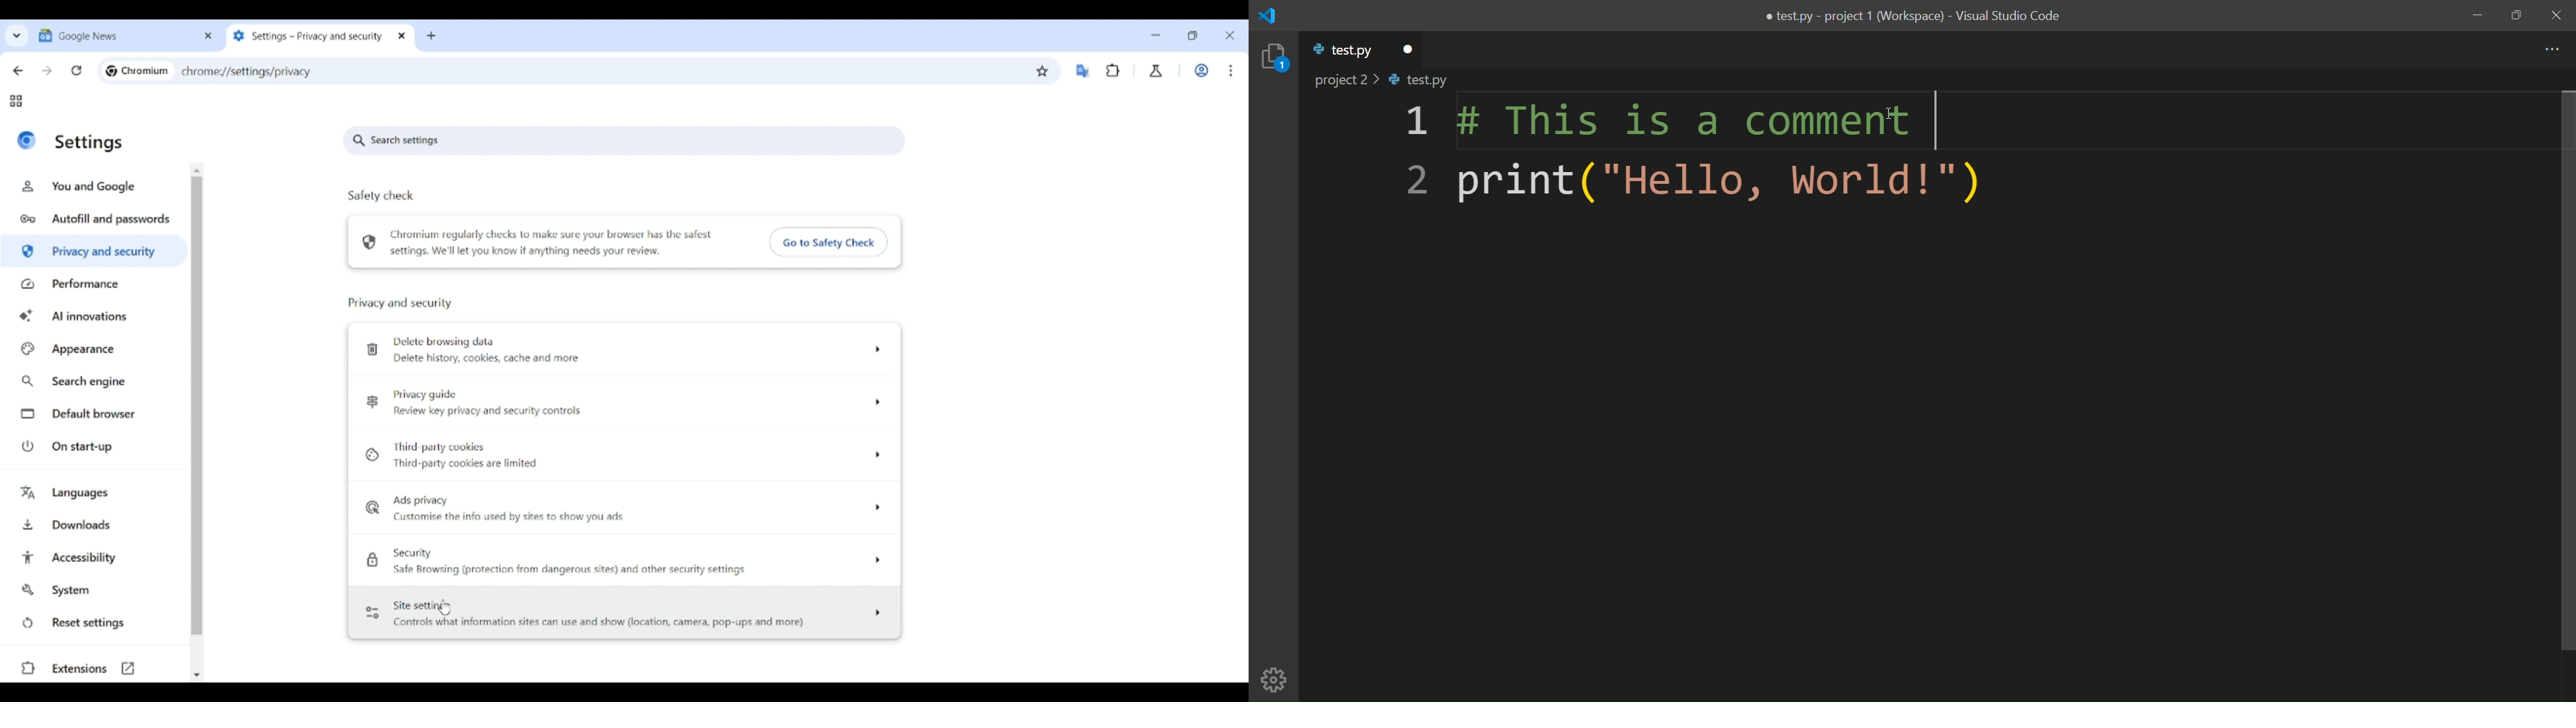 The height and width of the screenshot is (728, 2576). Describe the element at coordinates (1082, 71) in the screenshot. I see `Google translator extension` at that location.